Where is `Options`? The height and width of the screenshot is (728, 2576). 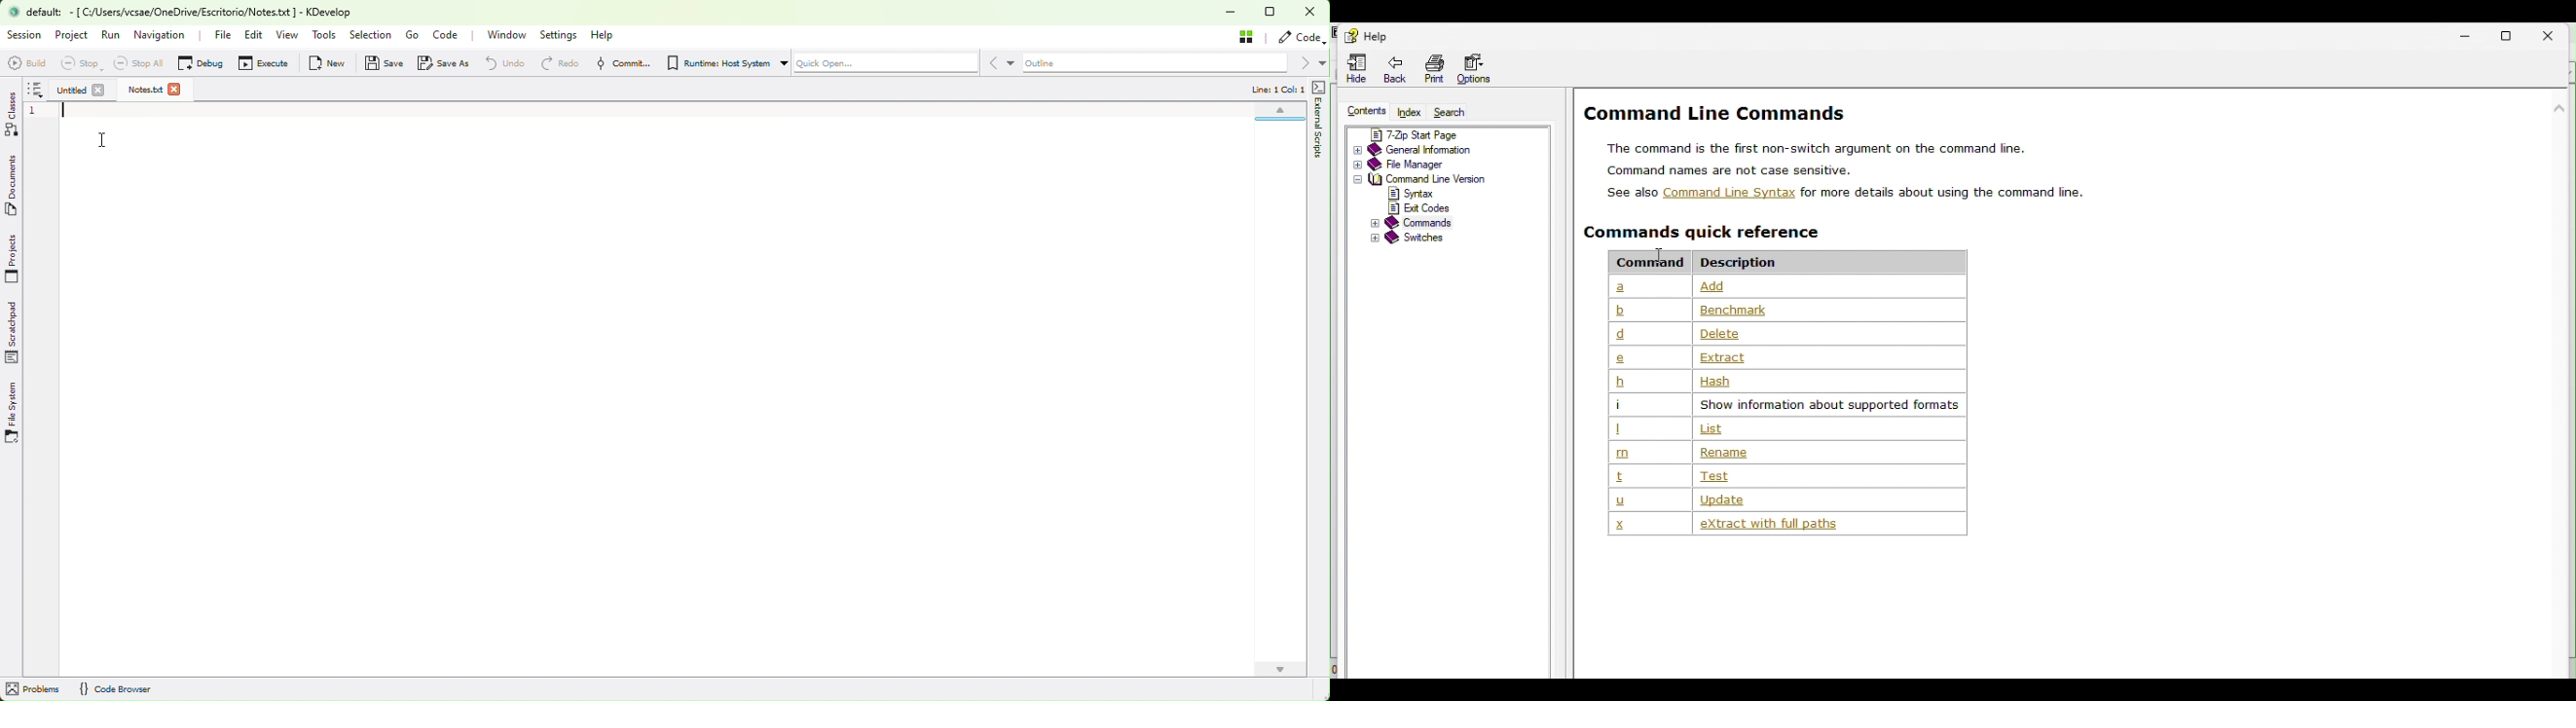
Options is located at coordinates (1481, 69).